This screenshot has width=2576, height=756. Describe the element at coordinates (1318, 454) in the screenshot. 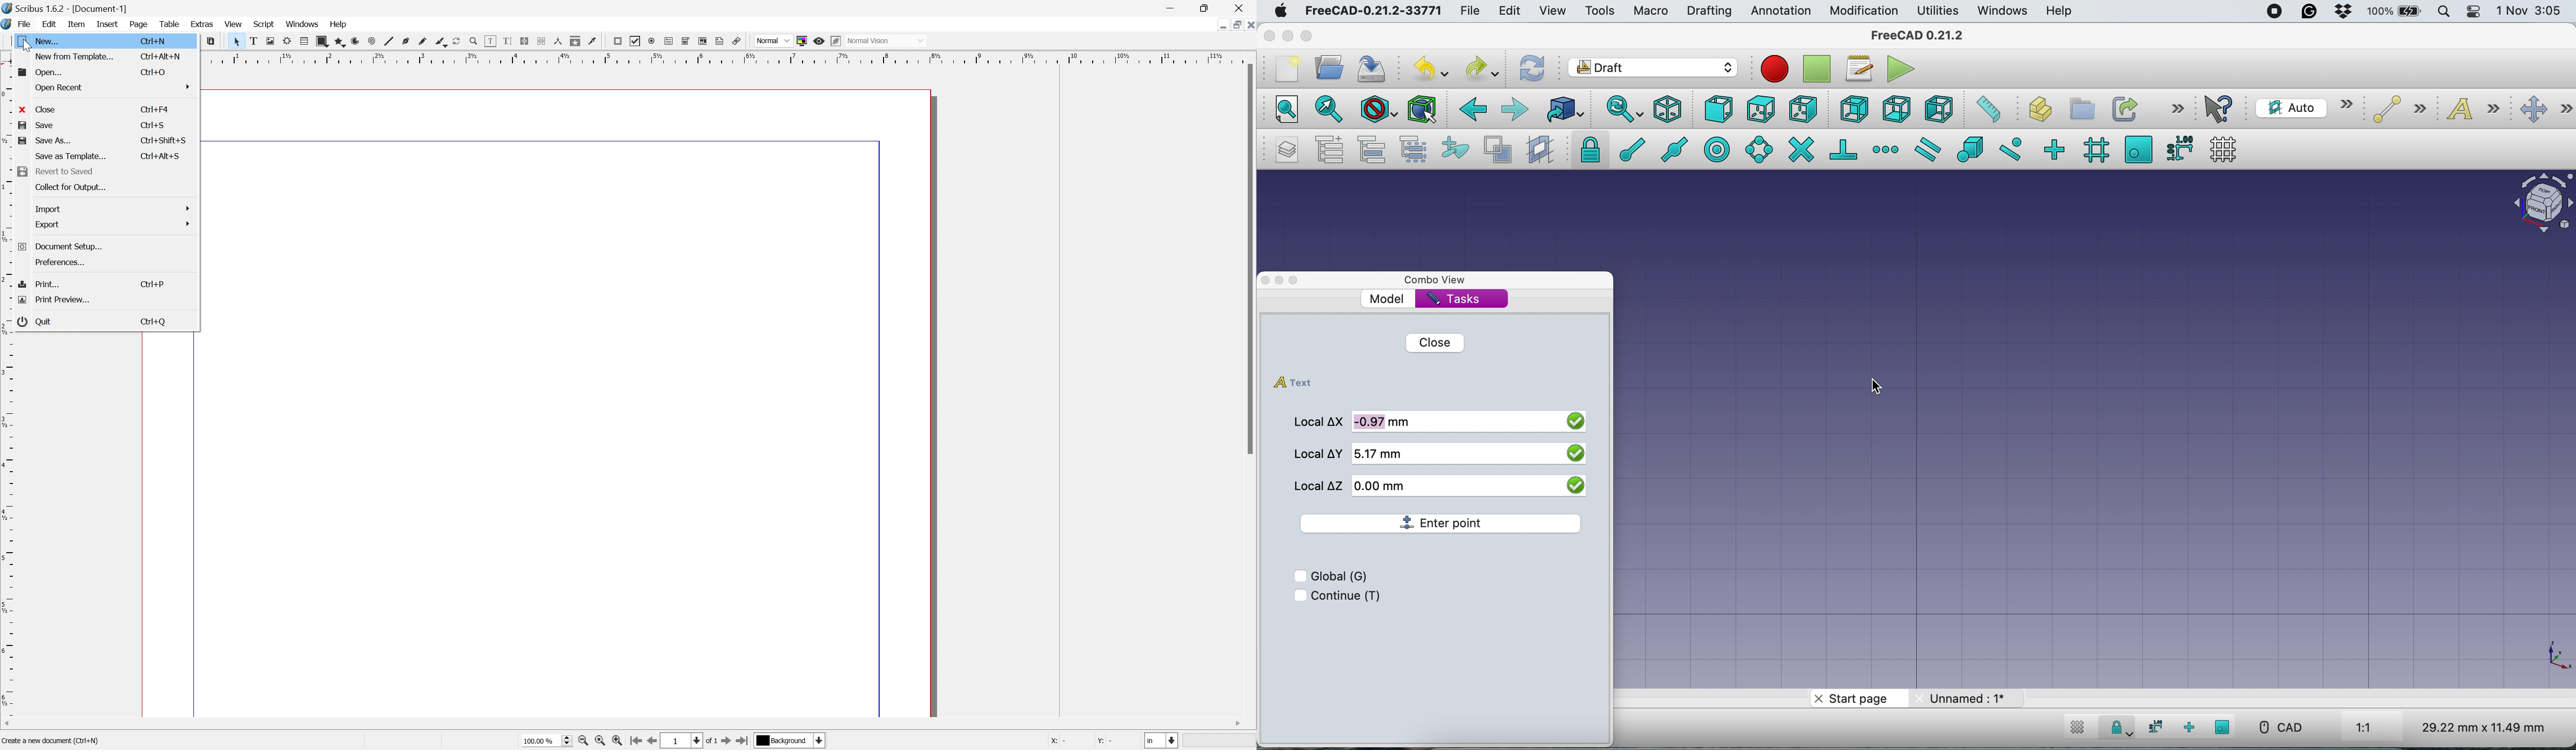

I see `local` at that location.